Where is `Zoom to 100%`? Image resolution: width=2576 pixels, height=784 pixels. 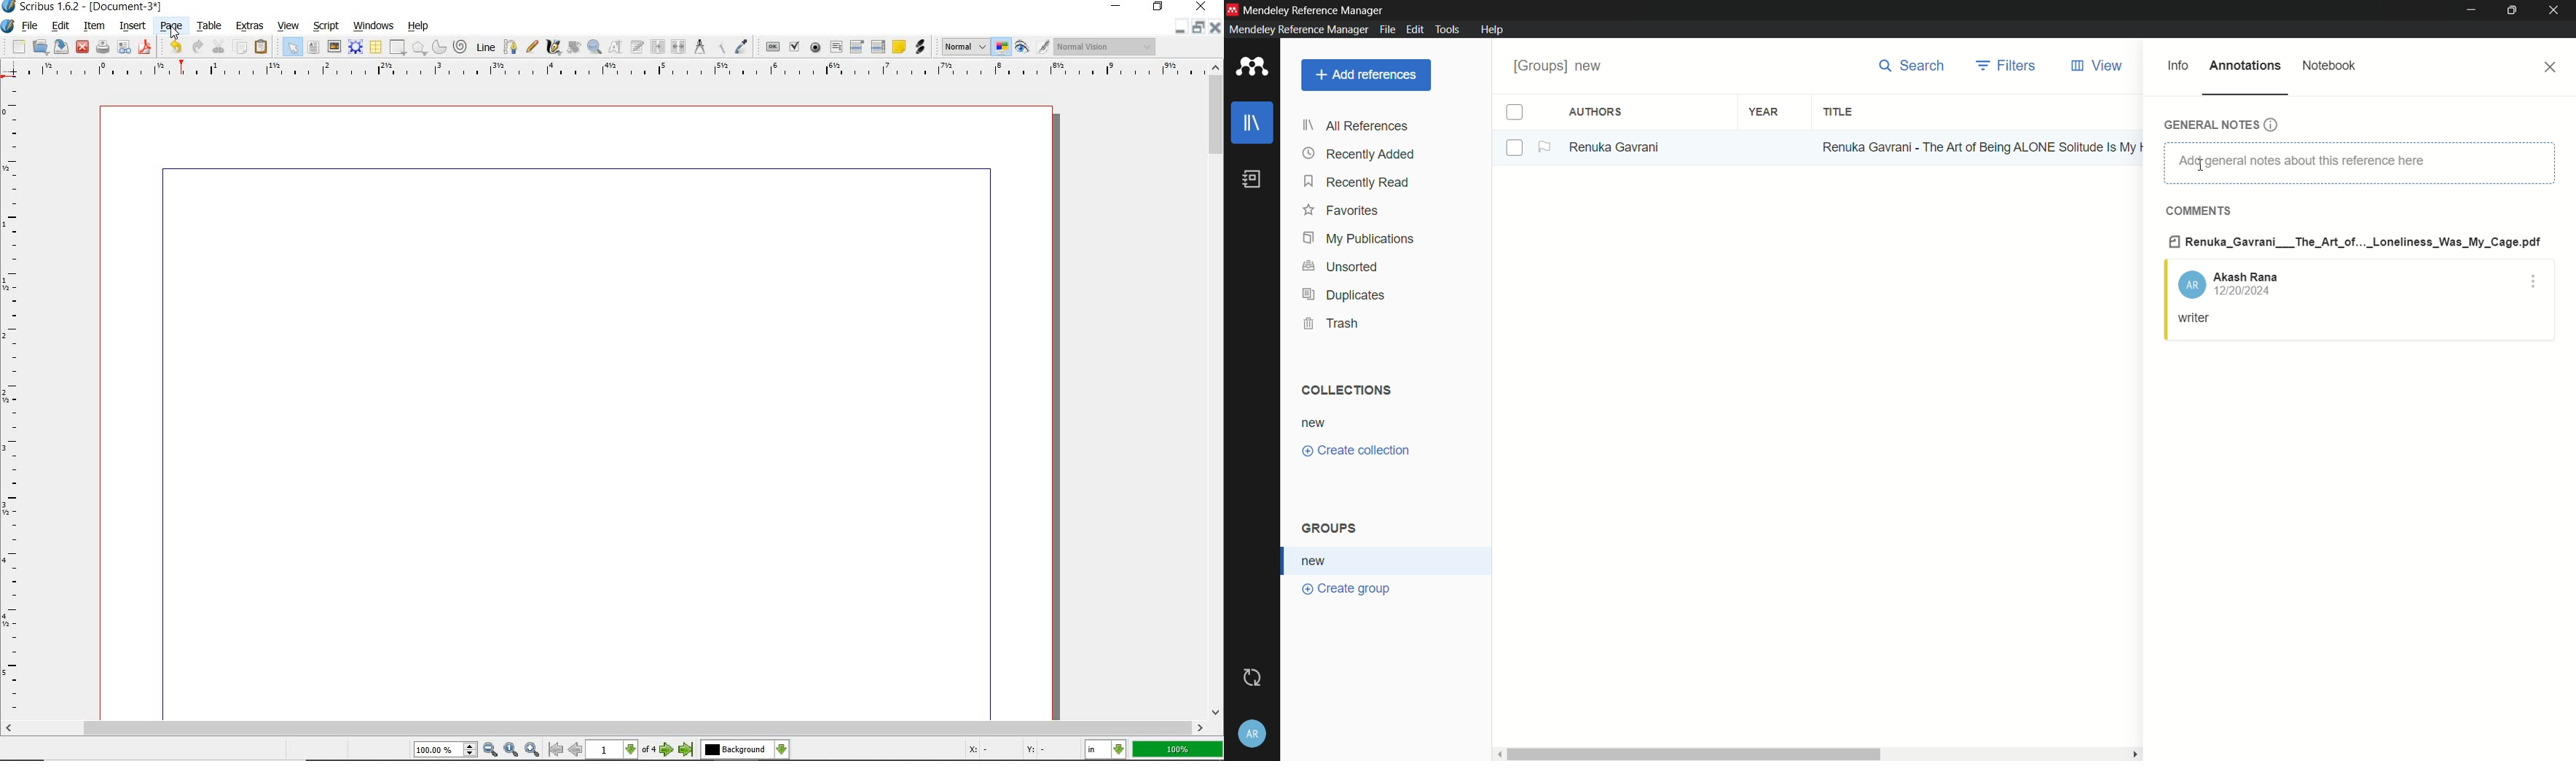
Zoom to 100% is located at coordinates (511, 750).